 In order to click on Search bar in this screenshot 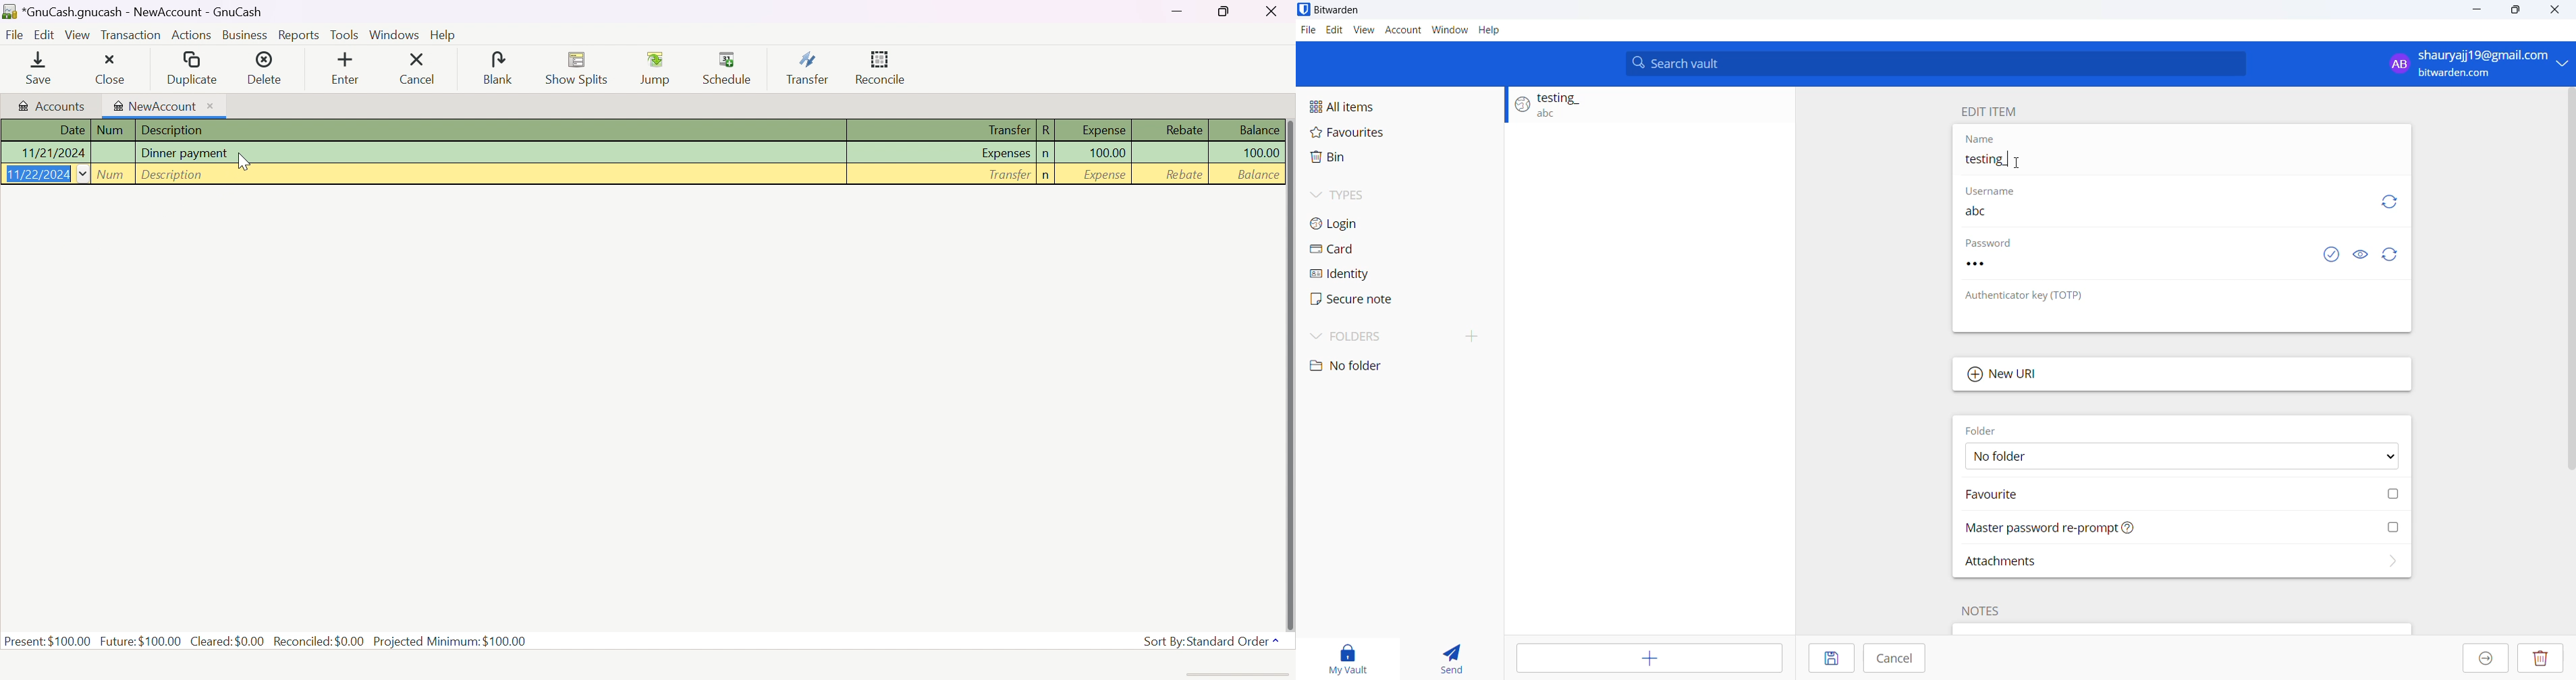, I will do `click(1937, 64)`.